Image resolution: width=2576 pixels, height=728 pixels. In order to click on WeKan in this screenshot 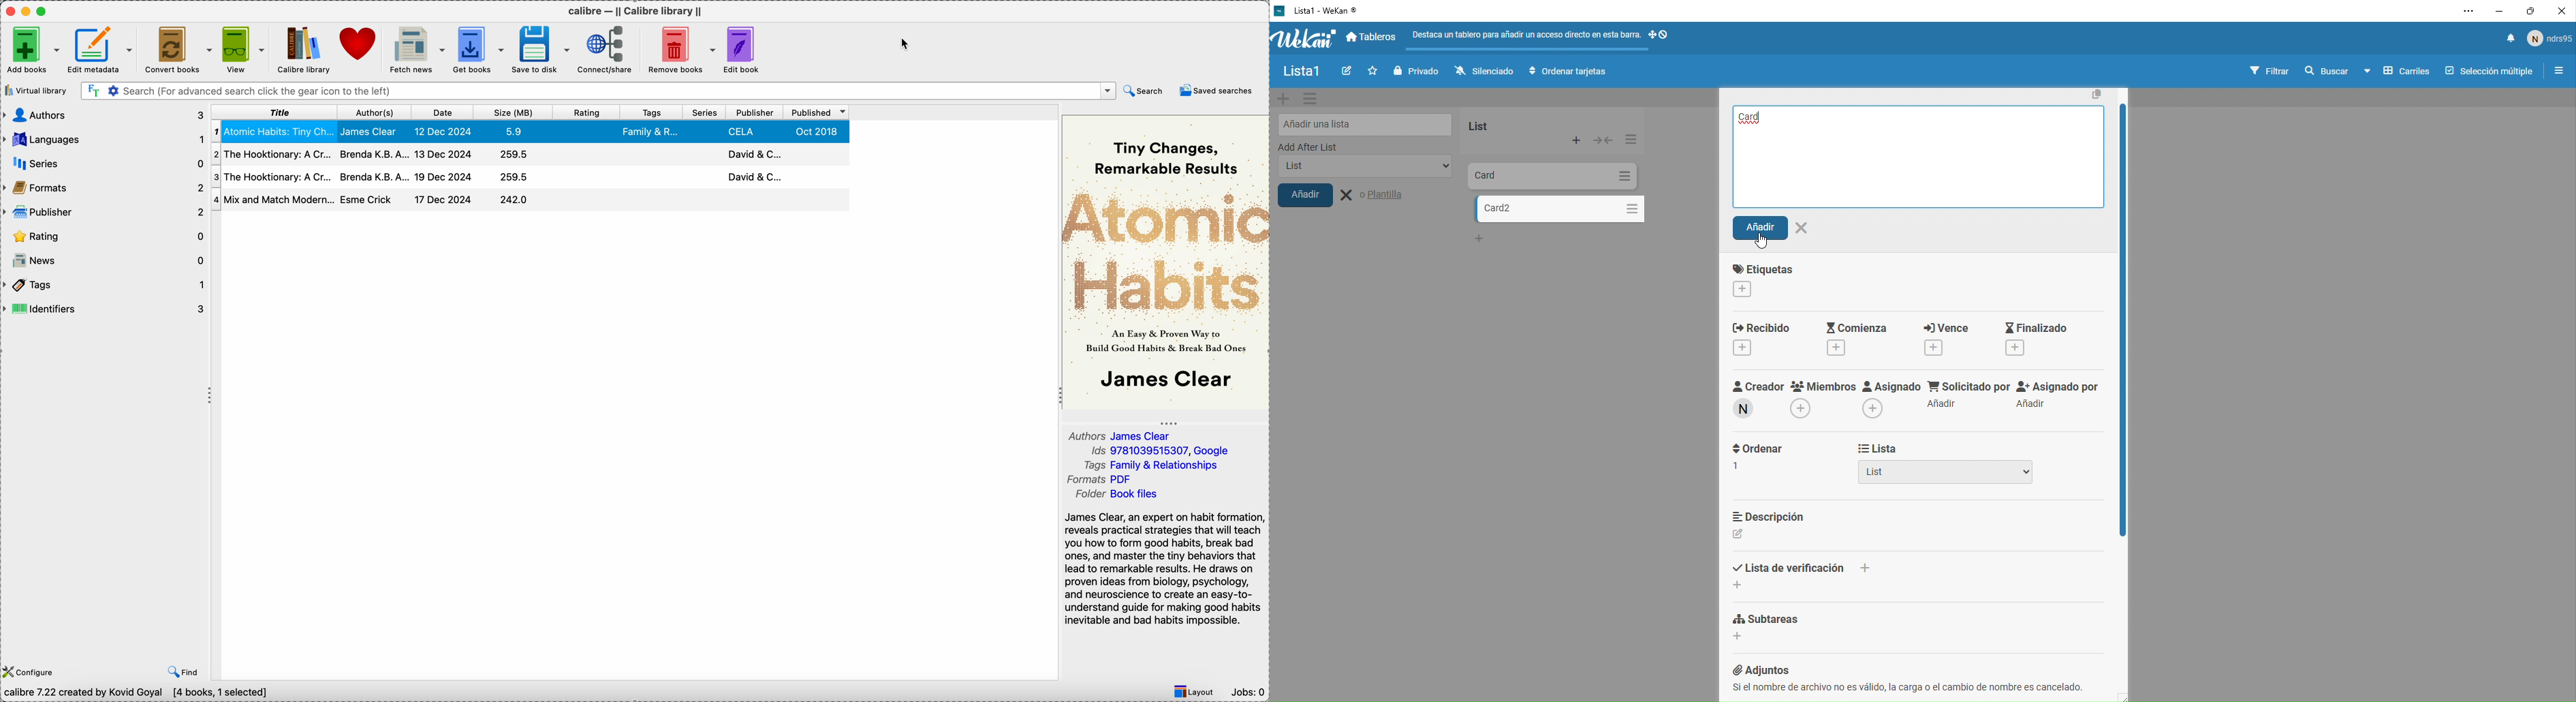, I will do `click(1317, 10)`.